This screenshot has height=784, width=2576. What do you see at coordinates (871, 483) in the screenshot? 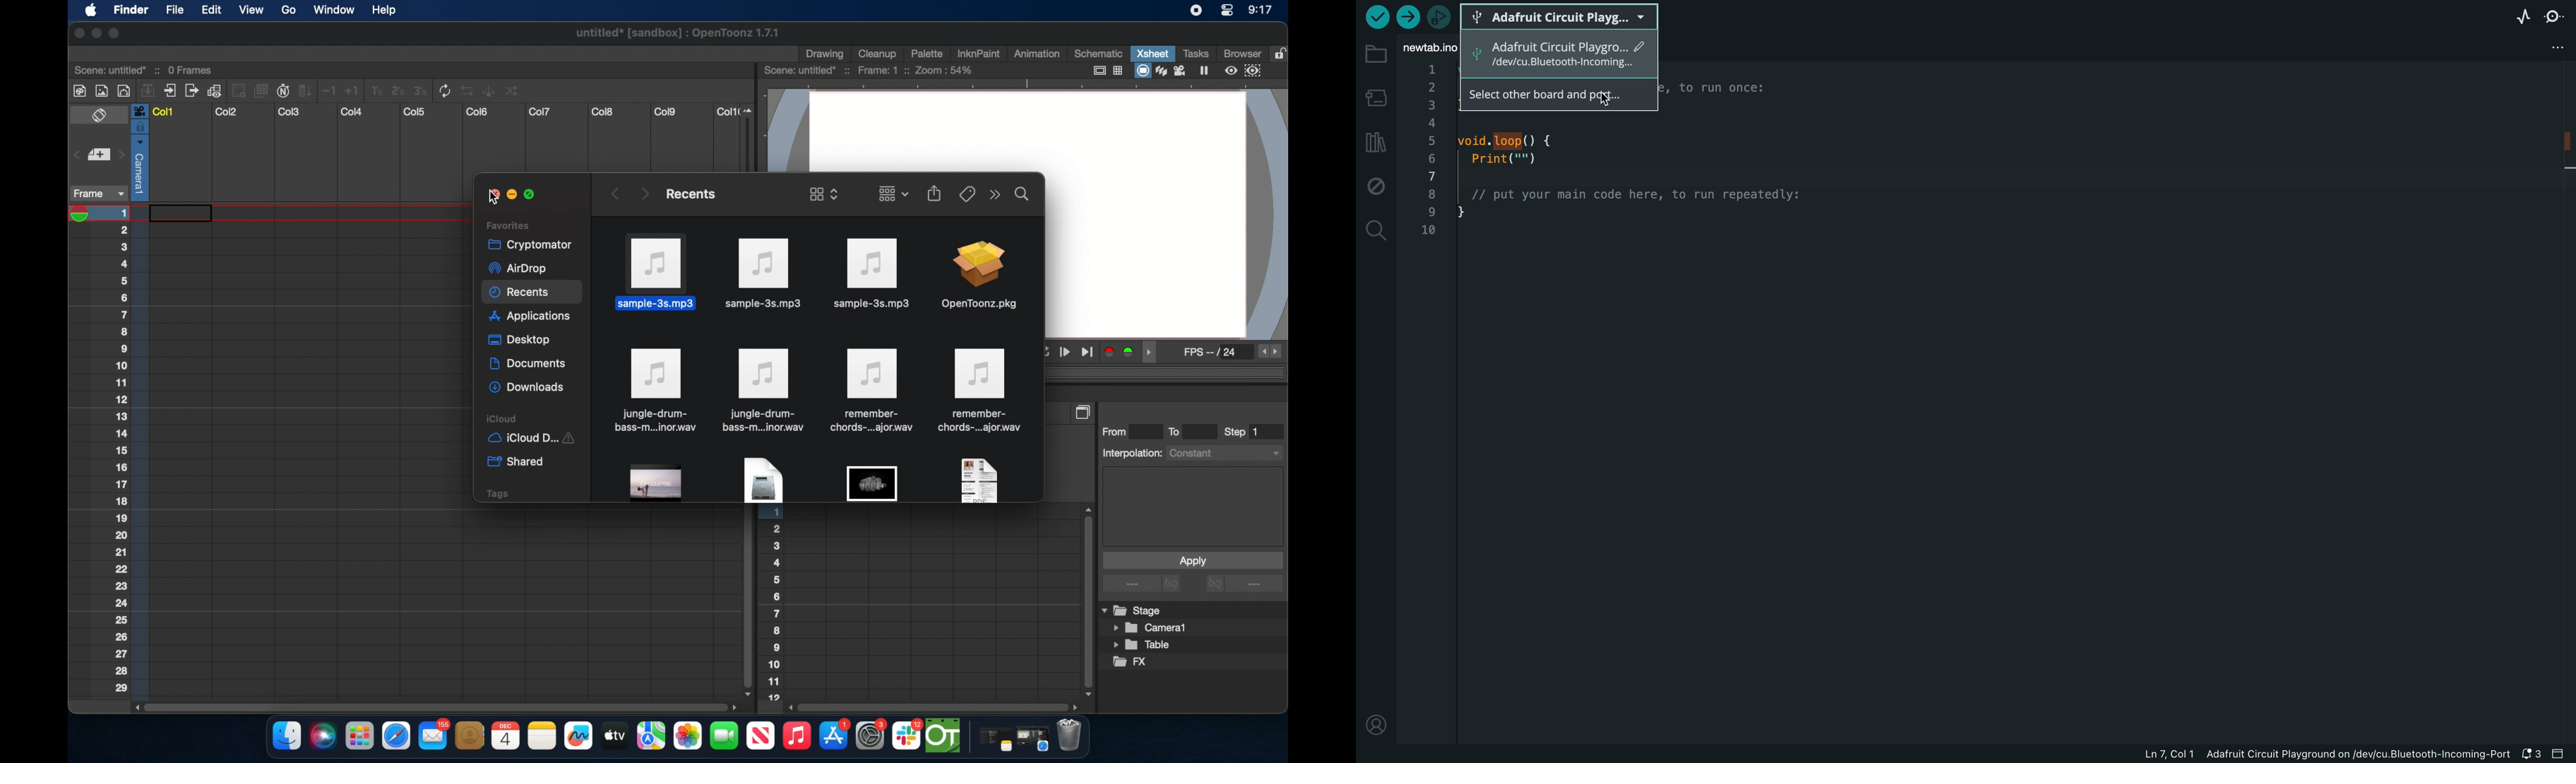
I see `obscure image` at bounding box center [871, 483].